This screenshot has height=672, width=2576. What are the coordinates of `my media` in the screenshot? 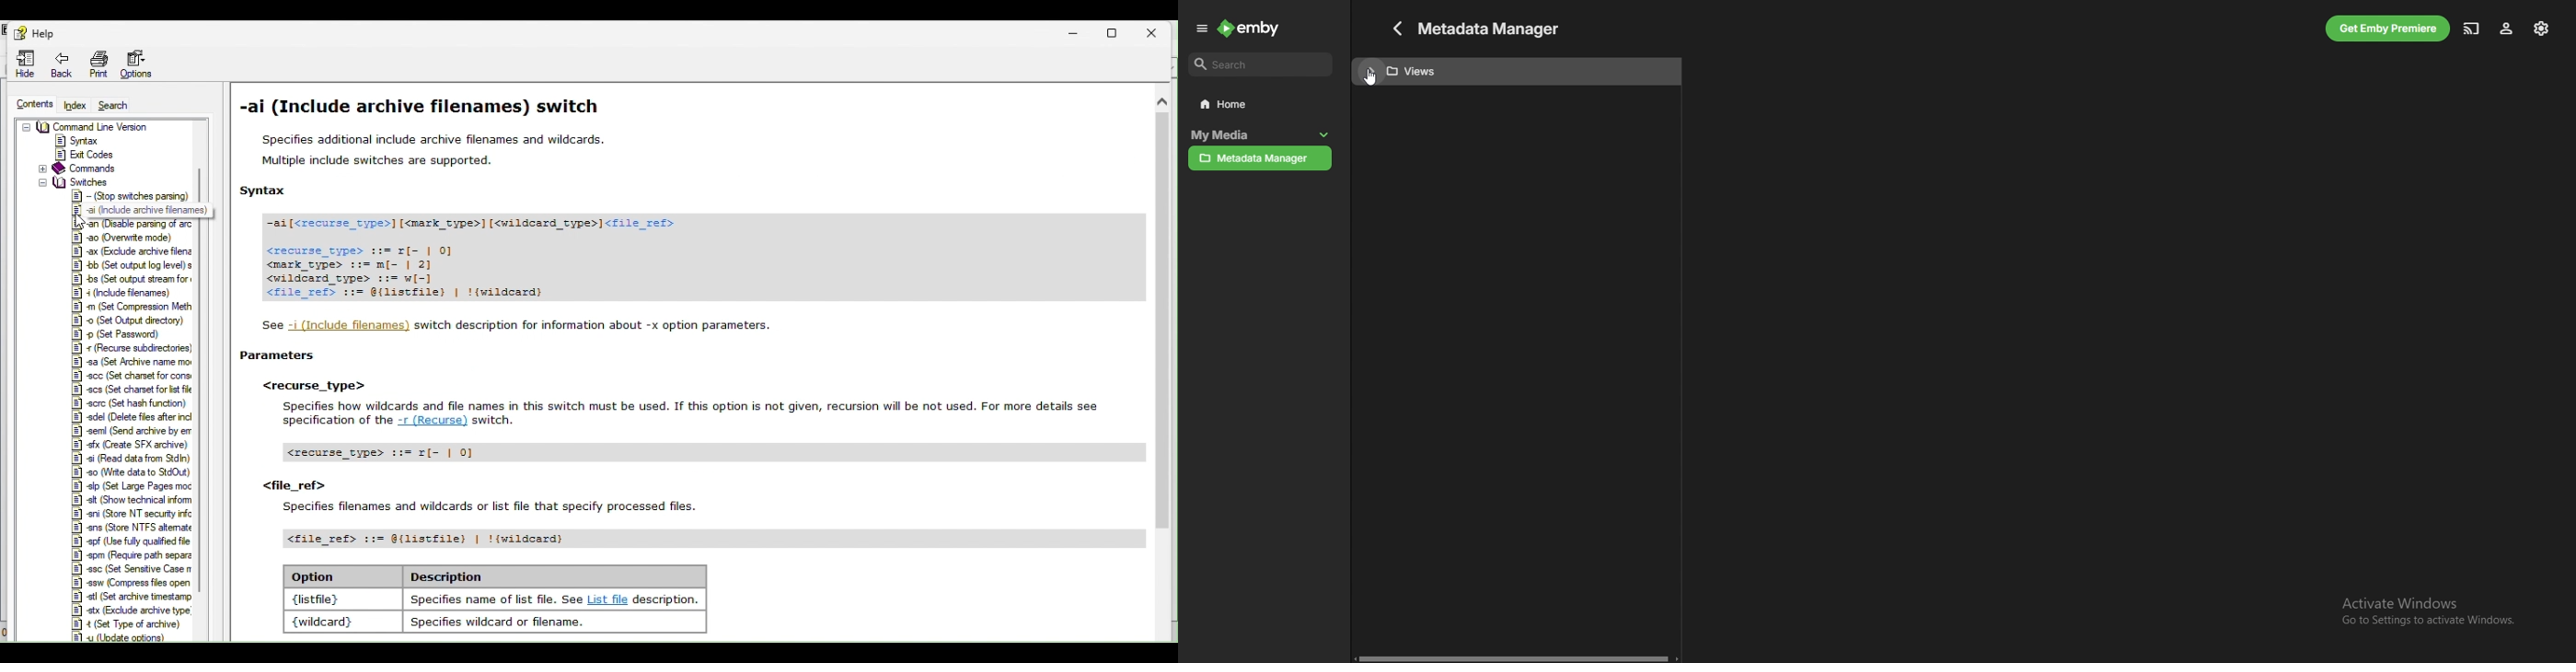 It's located at (1243, 136).